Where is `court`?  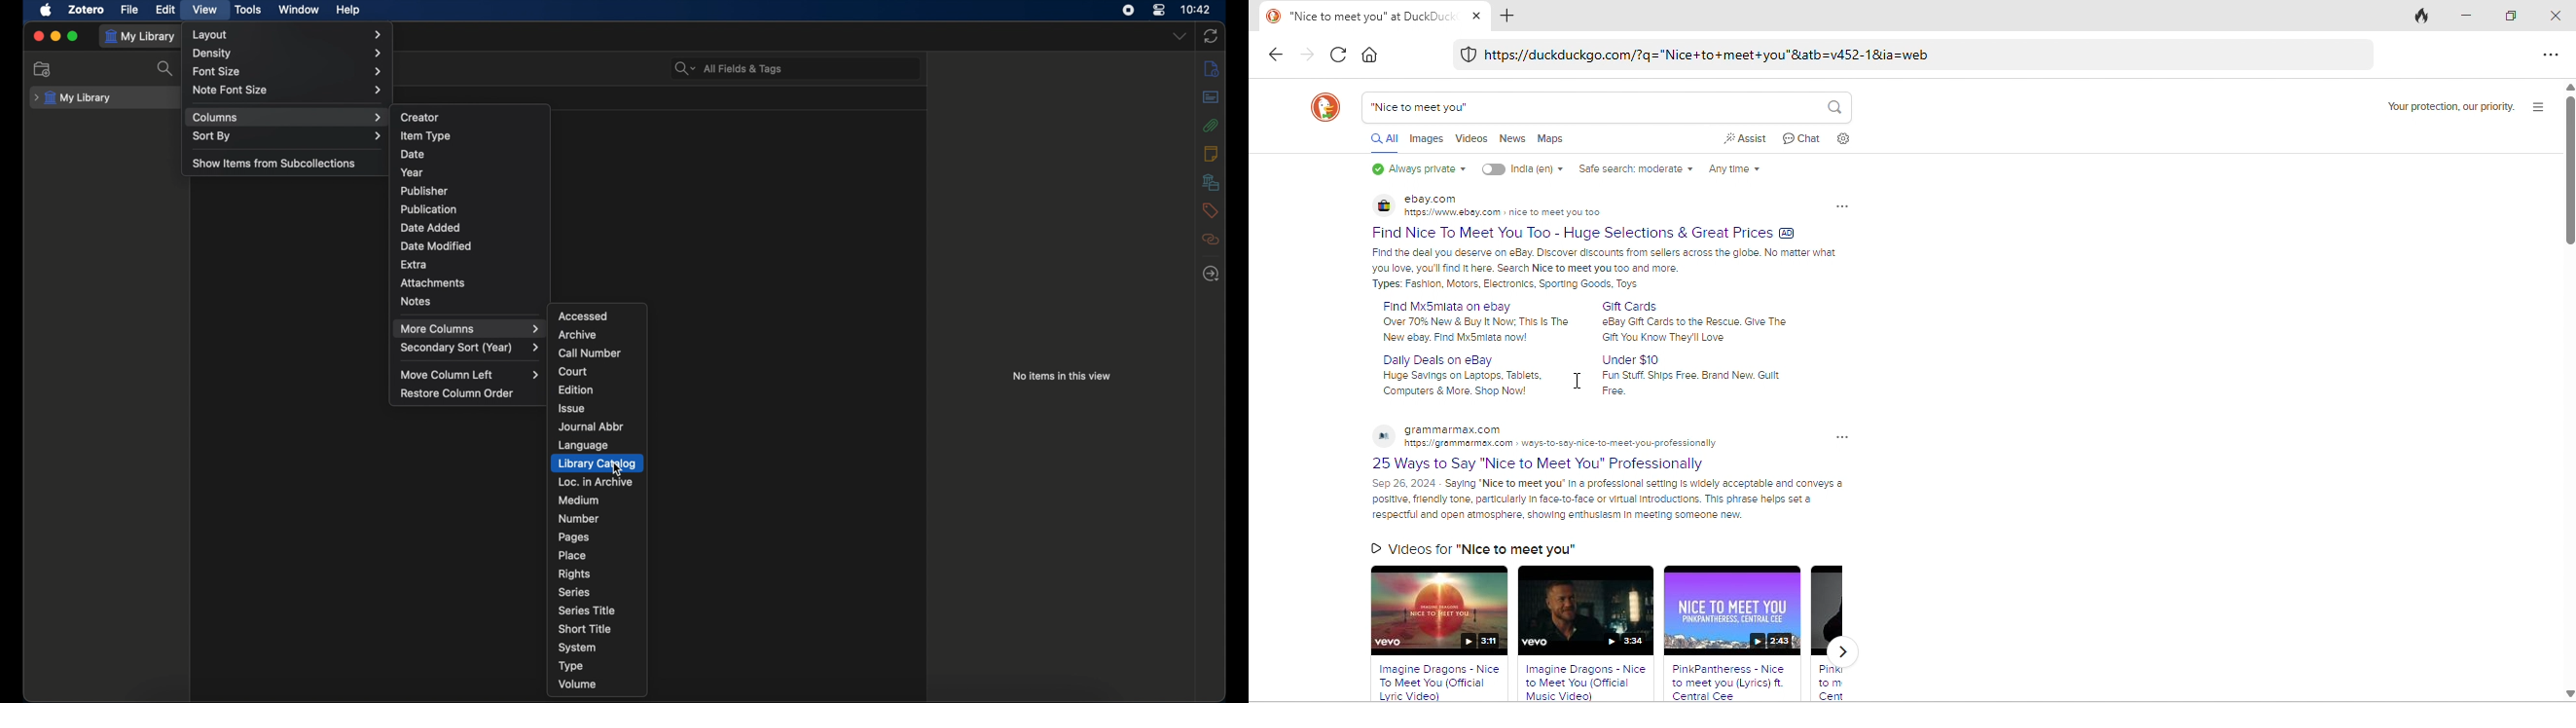 court is located at coordinates (574, 372).